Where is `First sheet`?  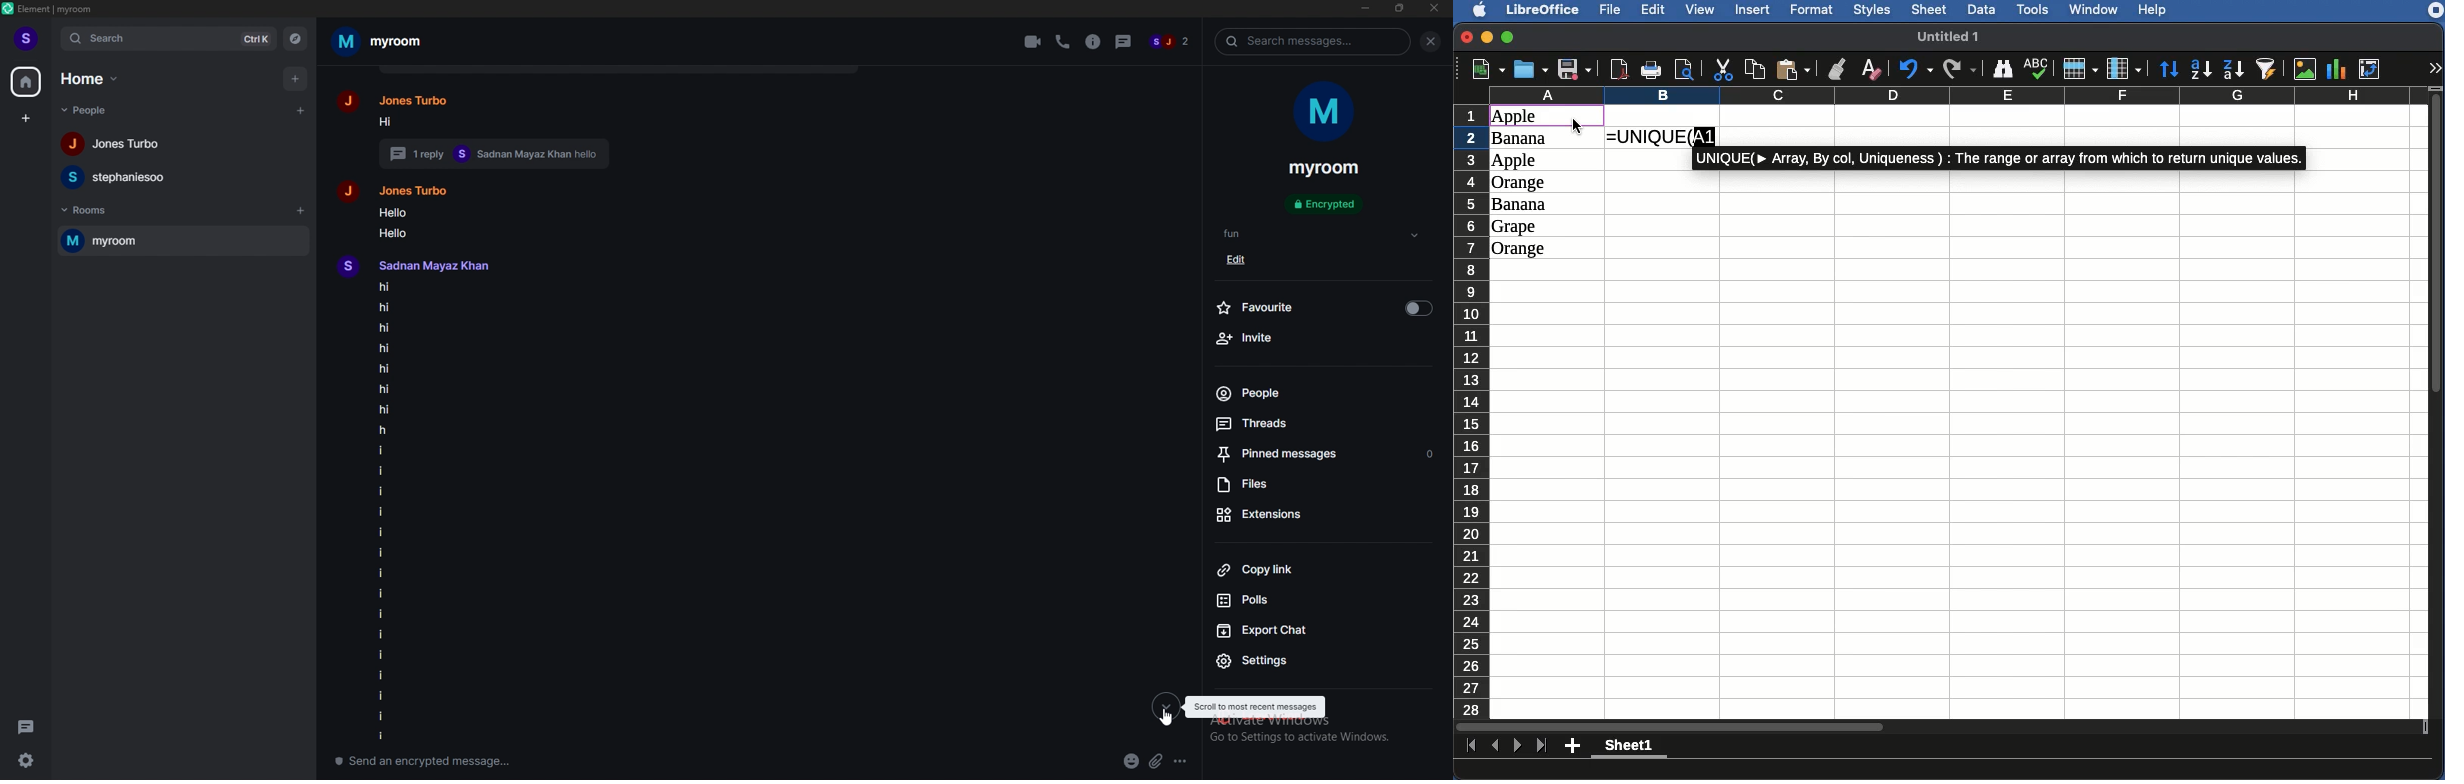
First sheet is located at coordinates (1468, 746).